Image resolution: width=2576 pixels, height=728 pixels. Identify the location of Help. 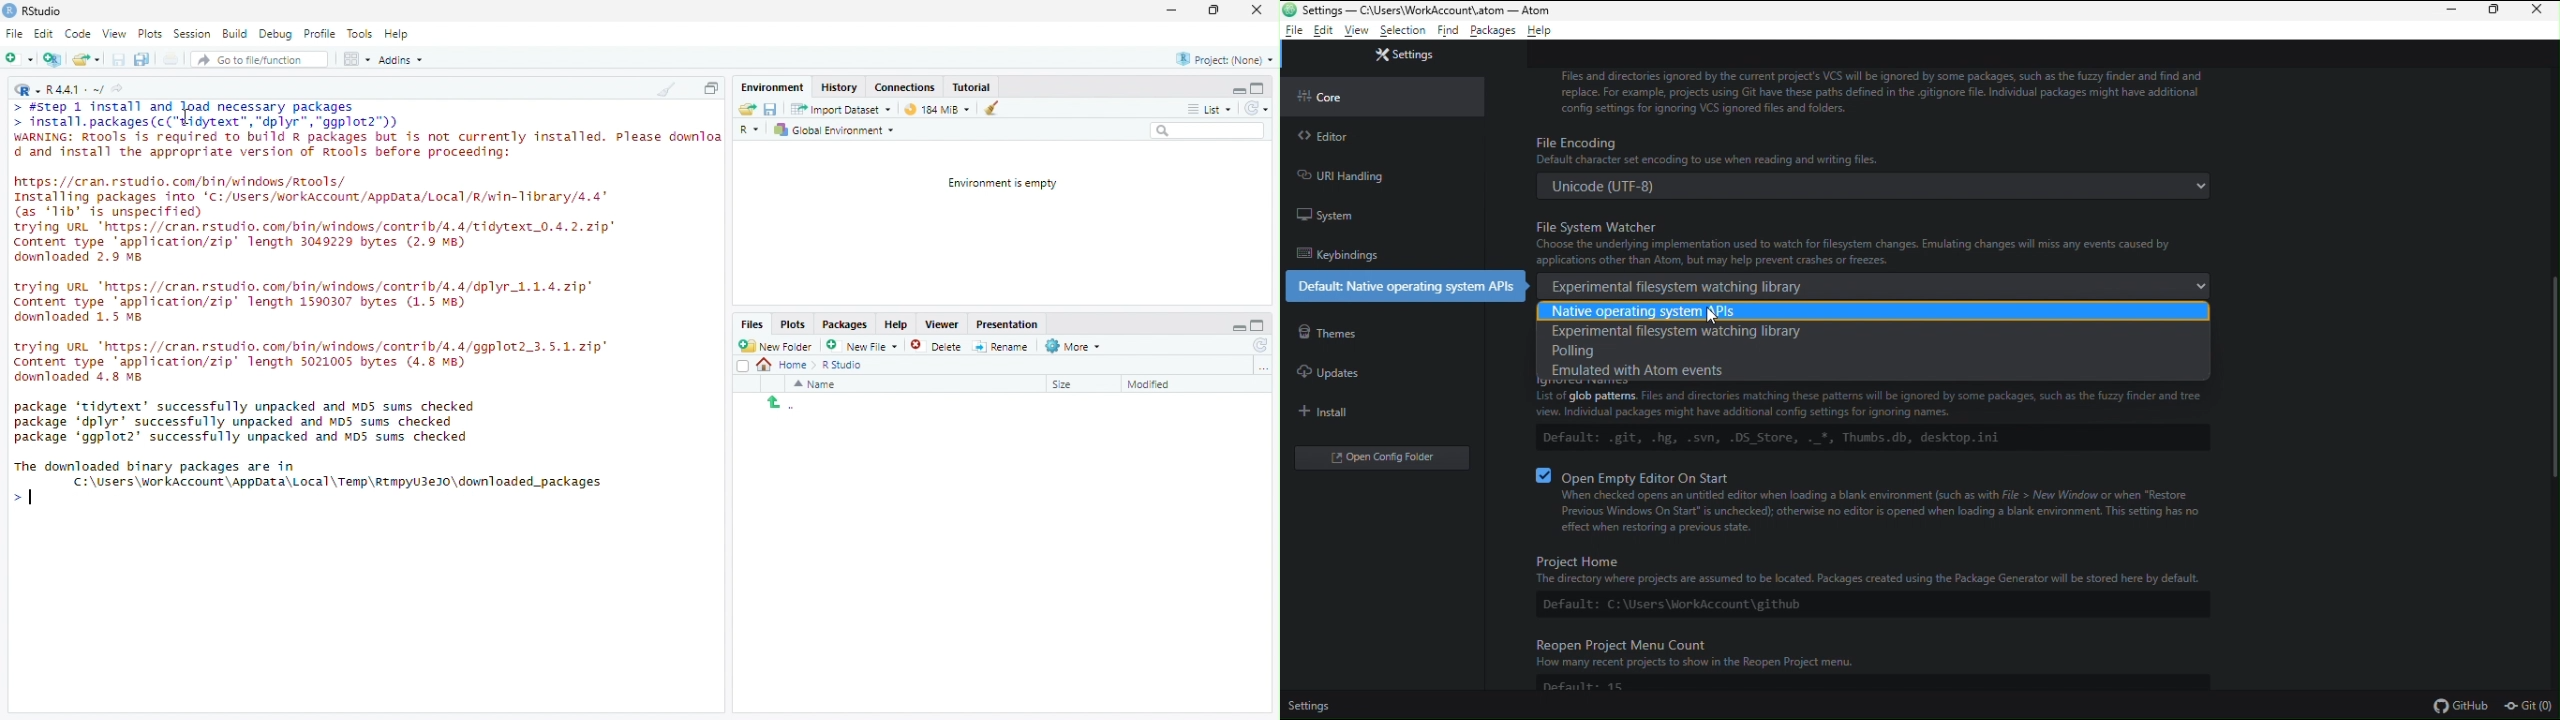
(397, 33).